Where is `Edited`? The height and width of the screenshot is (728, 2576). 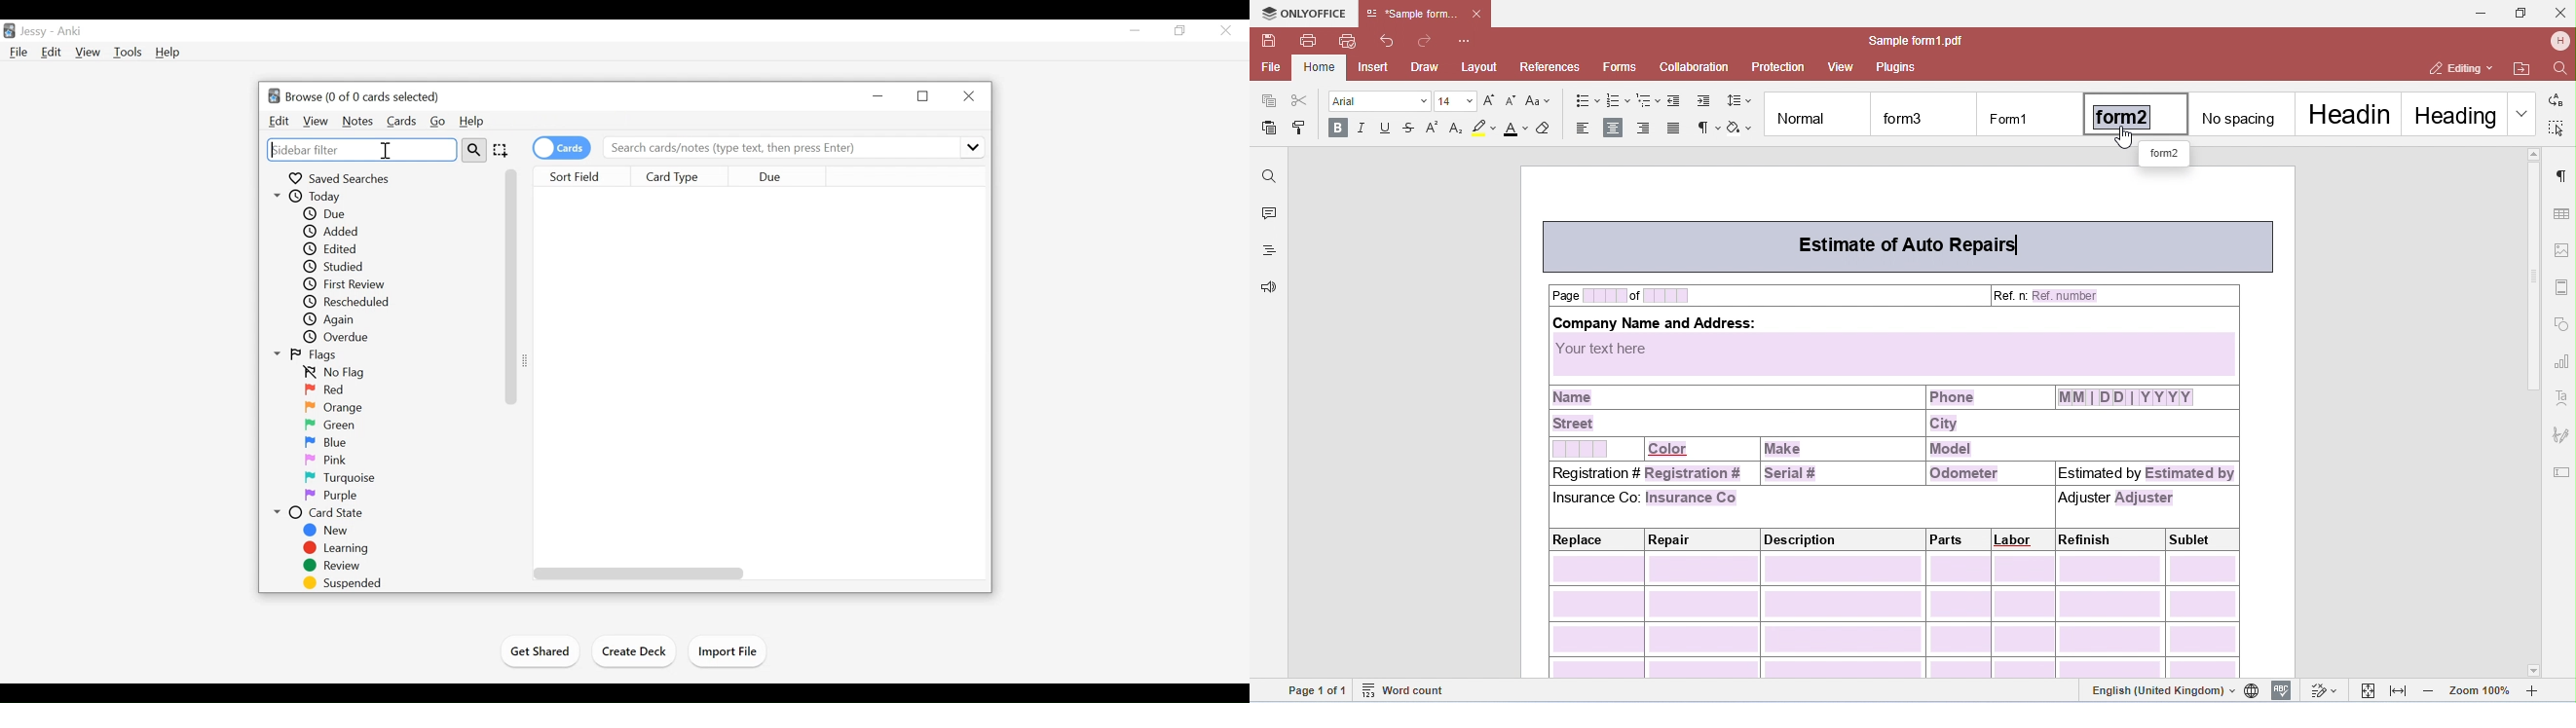 Edited is located at coordinates (333, 249).